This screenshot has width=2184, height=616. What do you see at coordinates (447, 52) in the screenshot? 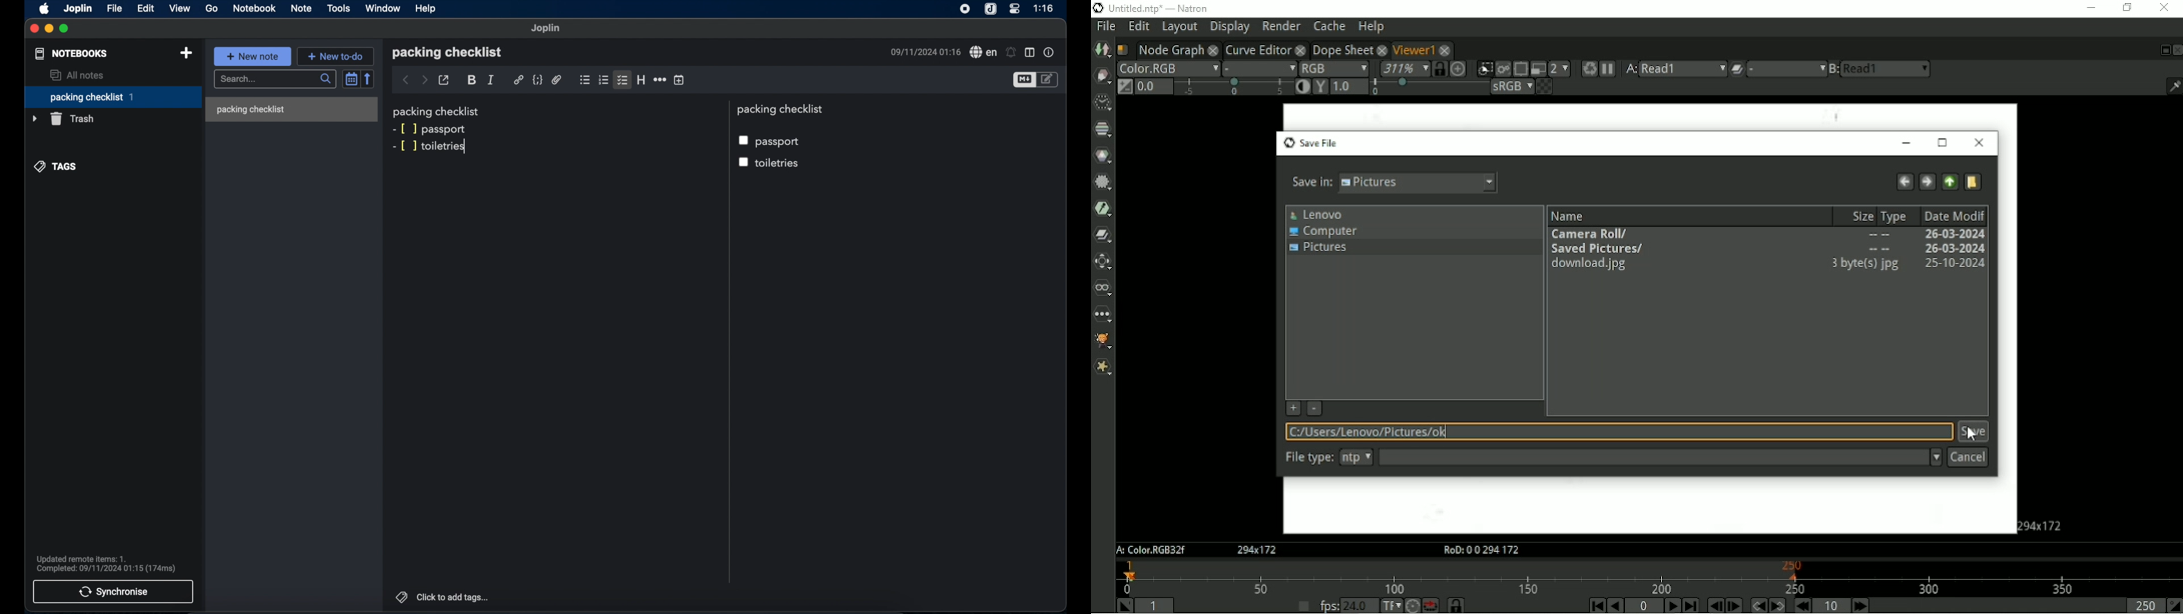
I see `packing checklist` at bounding box center [447, 52].